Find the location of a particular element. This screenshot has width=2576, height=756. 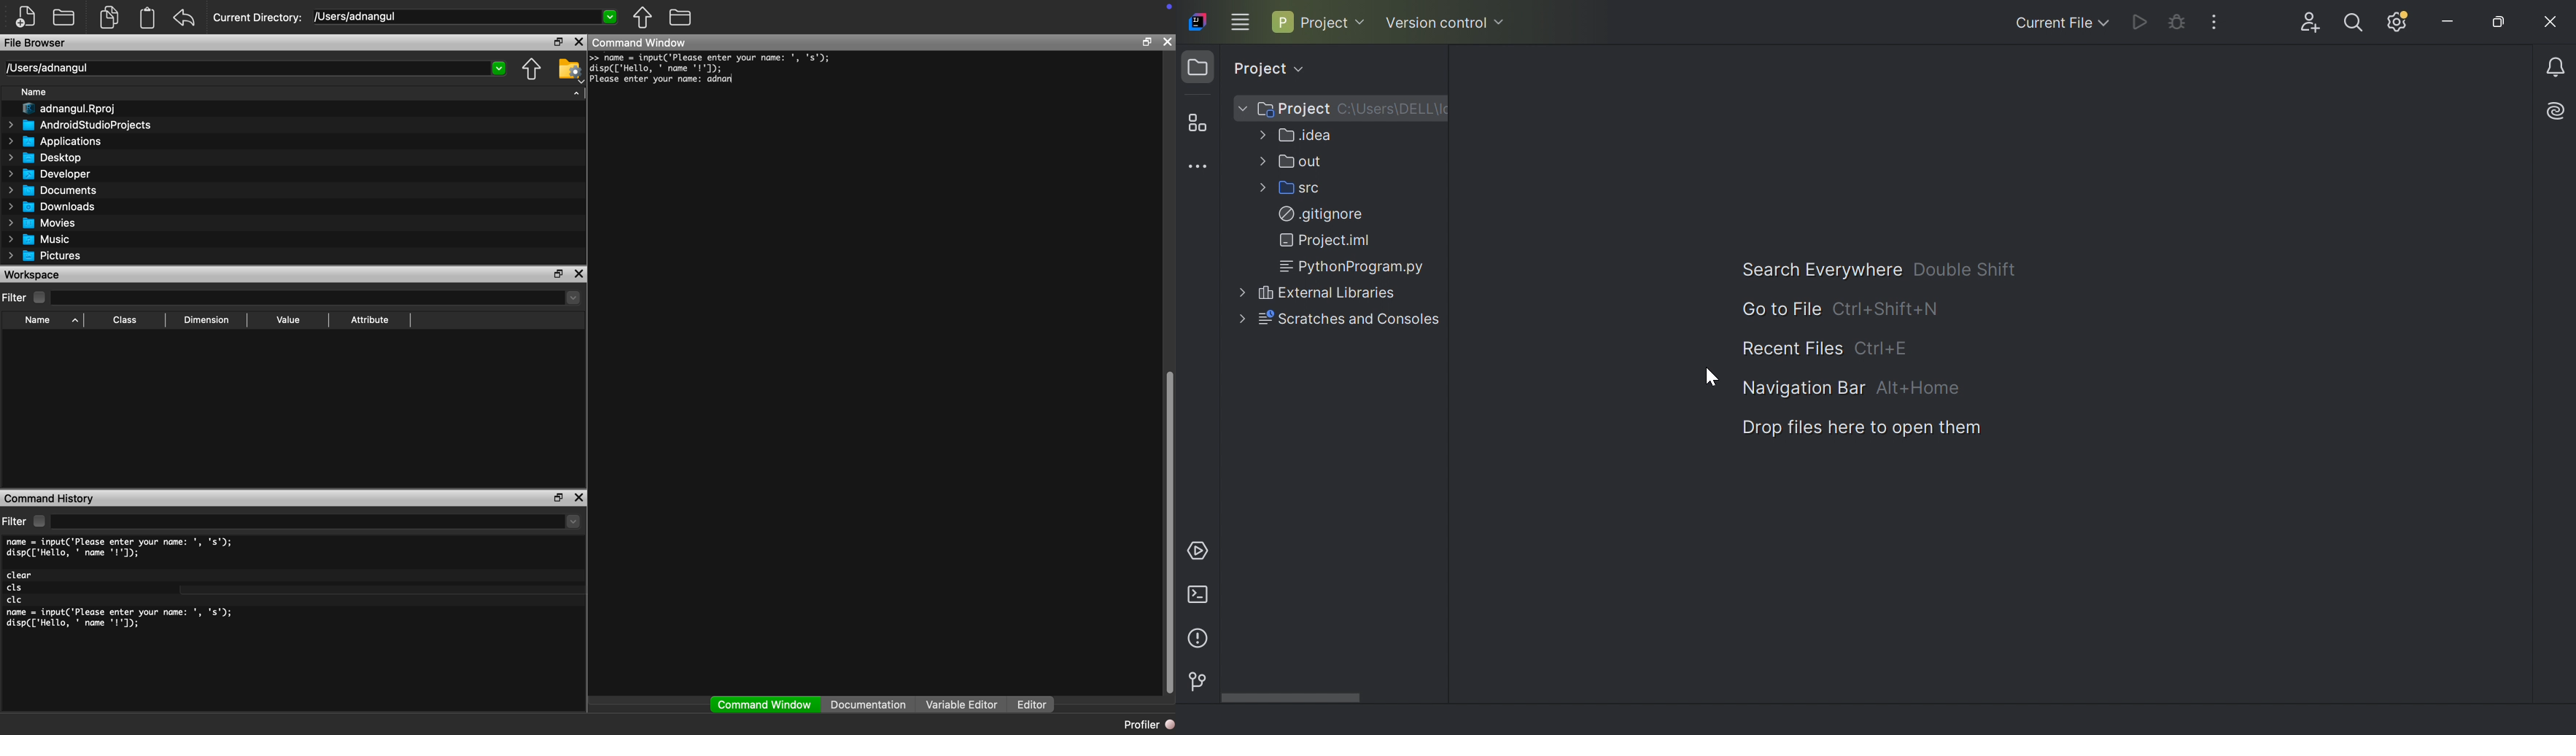

Ctrl+E is located at coordinates (1888, 347).